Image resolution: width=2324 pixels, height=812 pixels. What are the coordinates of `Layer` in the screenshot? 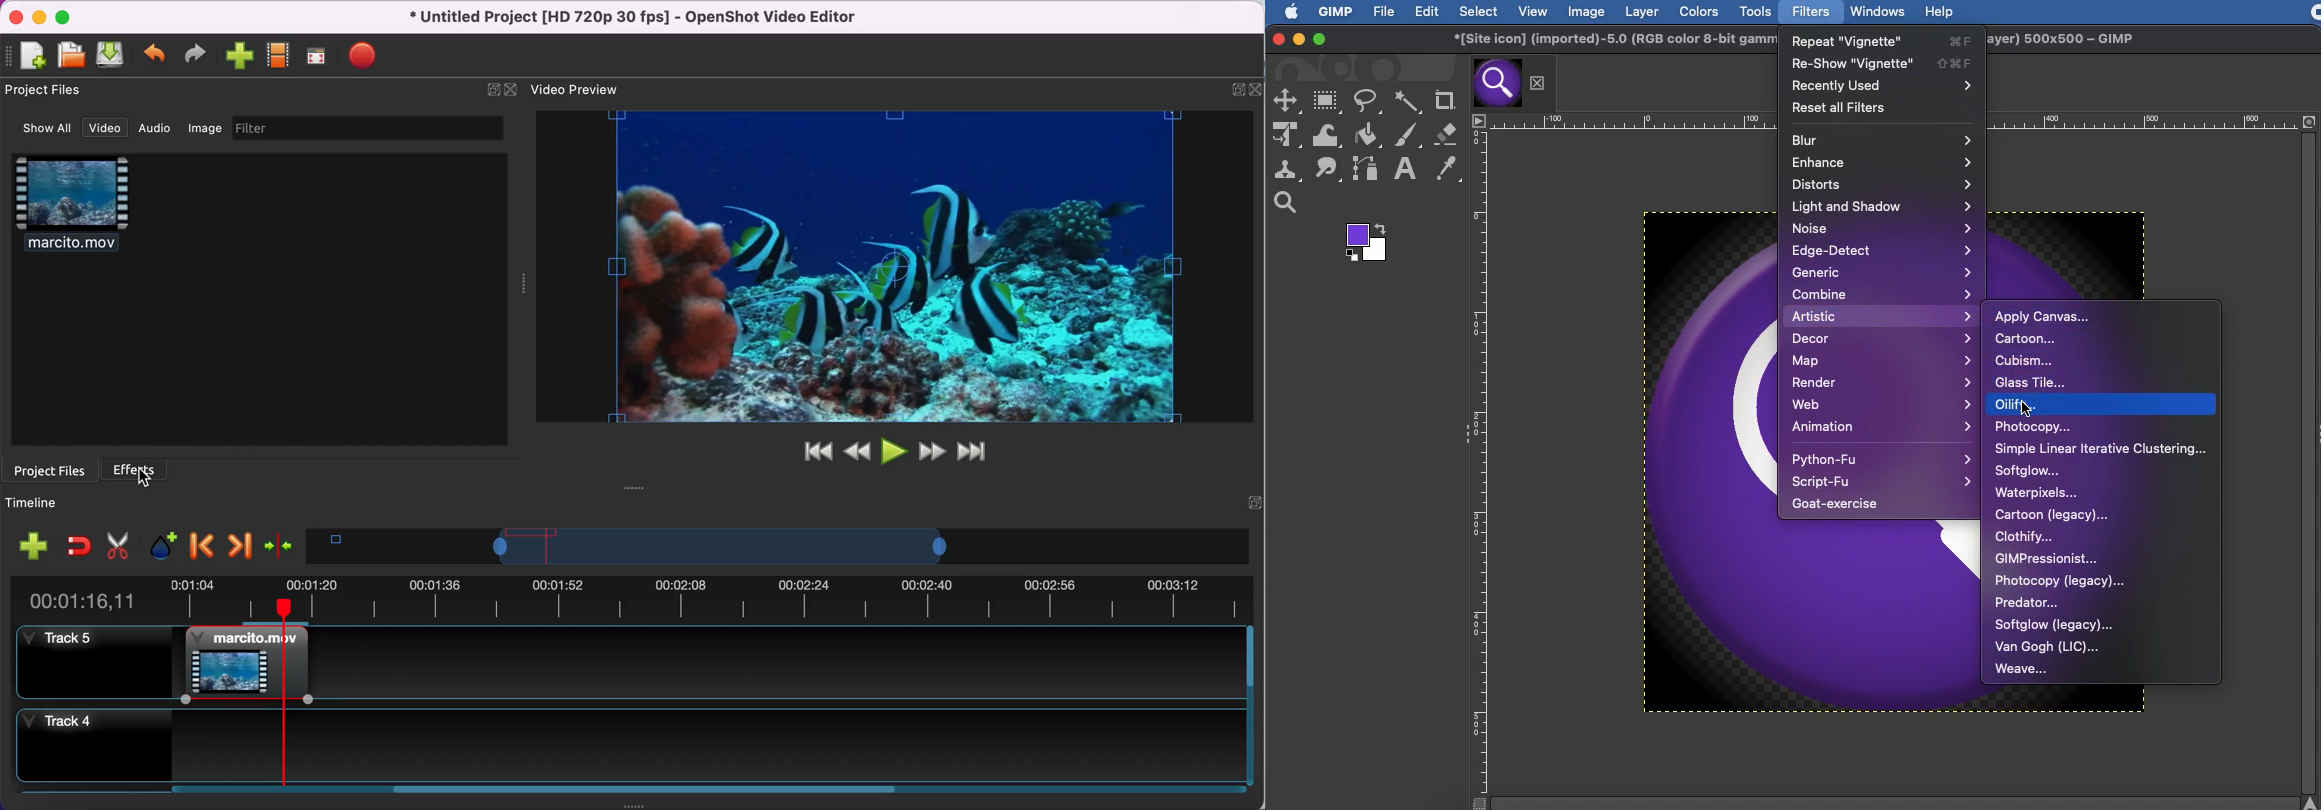 It's located at (1639, 11).